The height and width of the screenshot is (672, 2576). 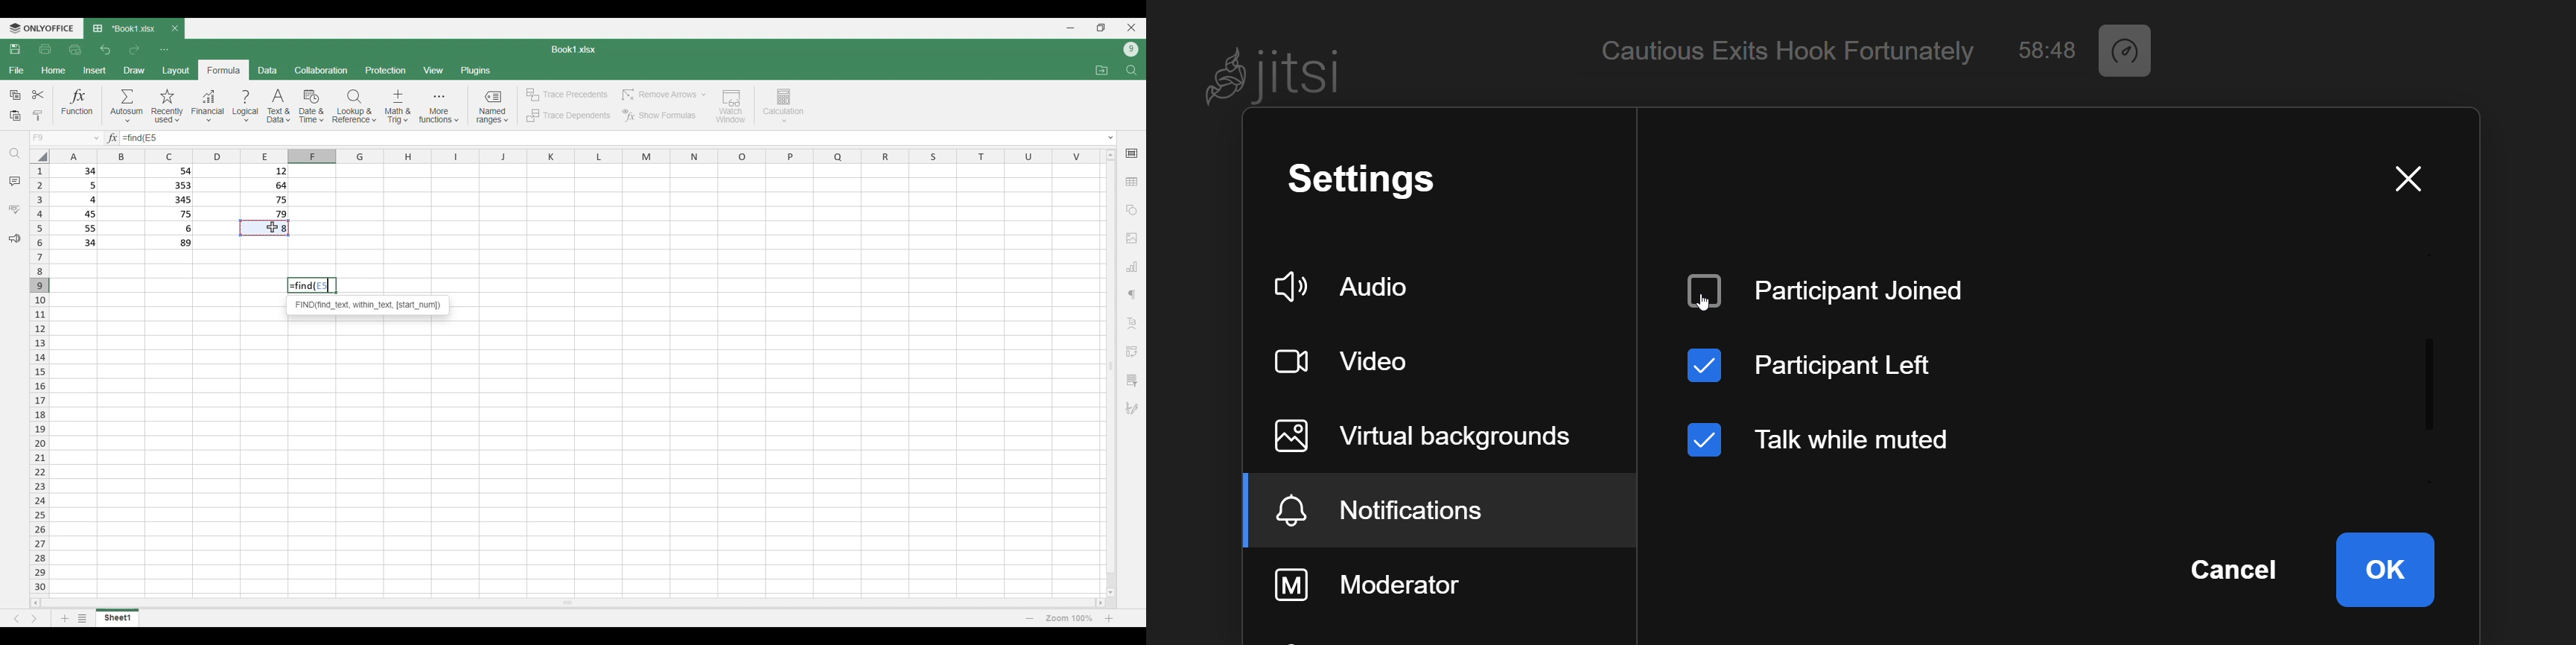 What do you see at coordinates (784, 106) in the screenshot?
I see `Calculation options` at bounding box center [784, 106].